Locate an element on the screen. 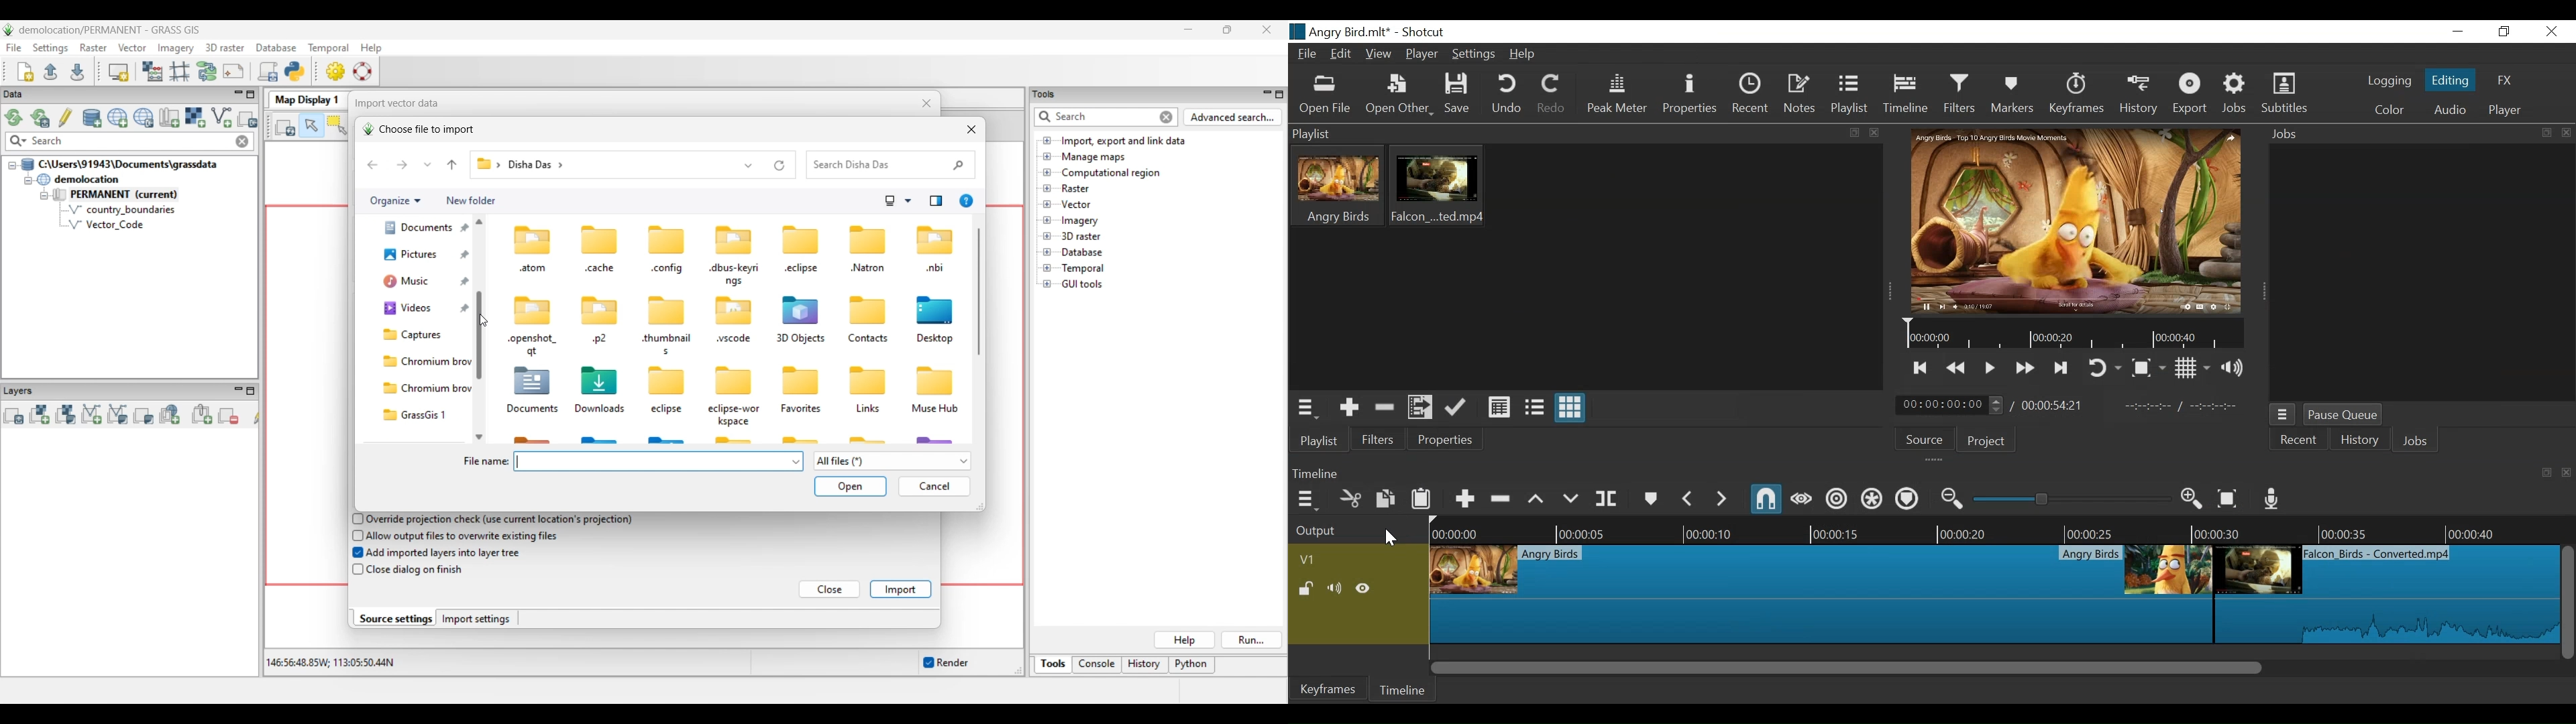  Ripple delete is located at coordinates (1500, 499).